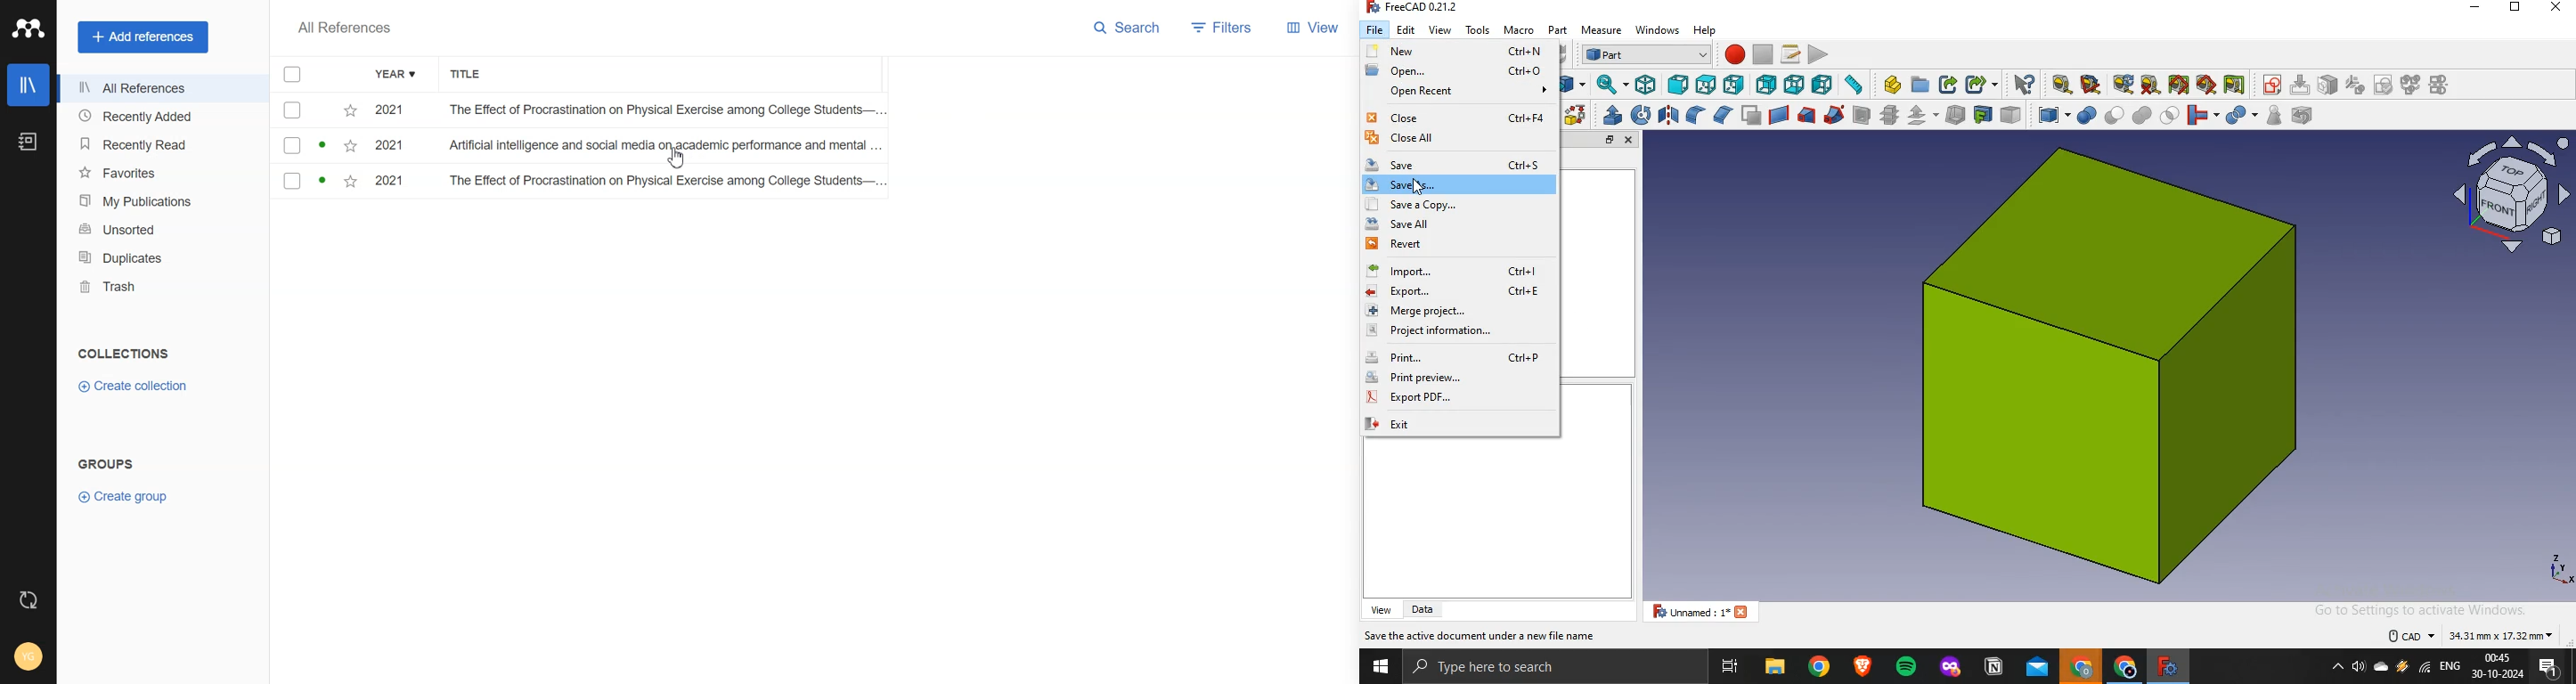 The image size is (2576, 700). What do you see at coordinates (1612, 115) in the screenshot?
I see `extrude` at bounding box center [1612, 115].